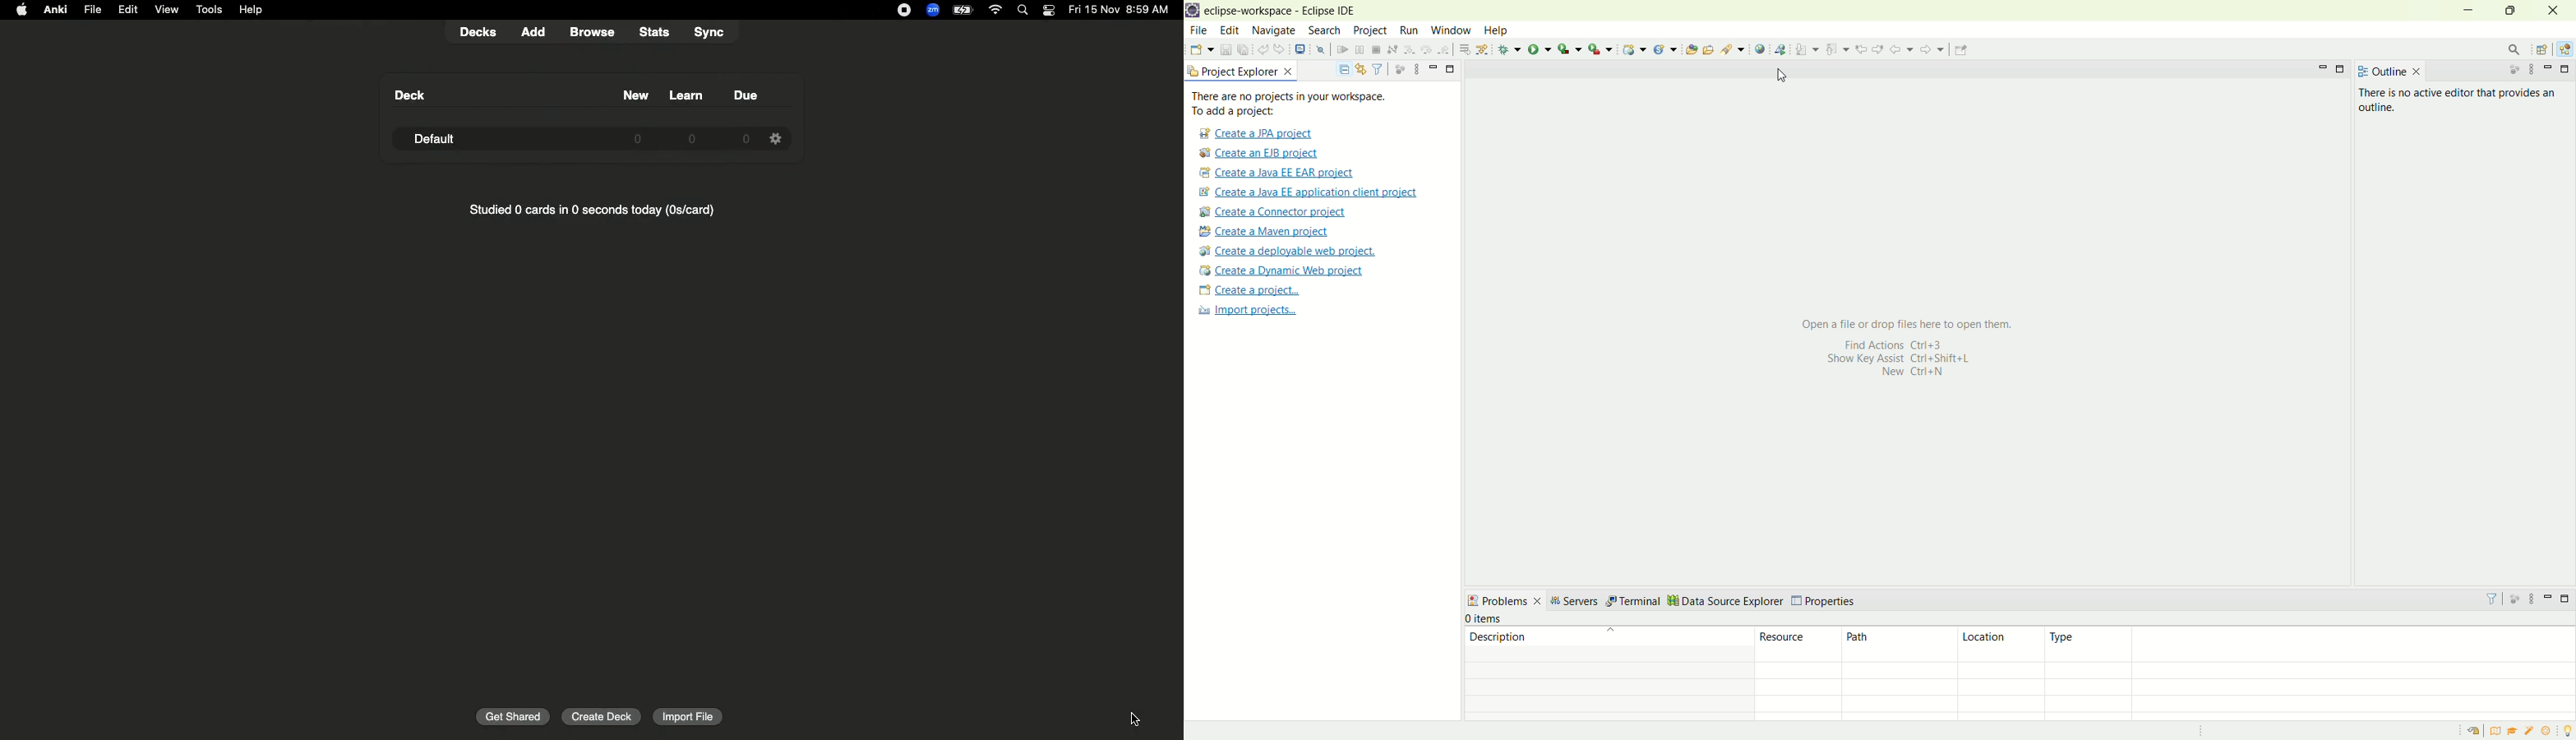 This screenshot has width=2576, height=756. Describe the element at coordinates (685, 94) in the screenshot. I see `Learn` at that location.